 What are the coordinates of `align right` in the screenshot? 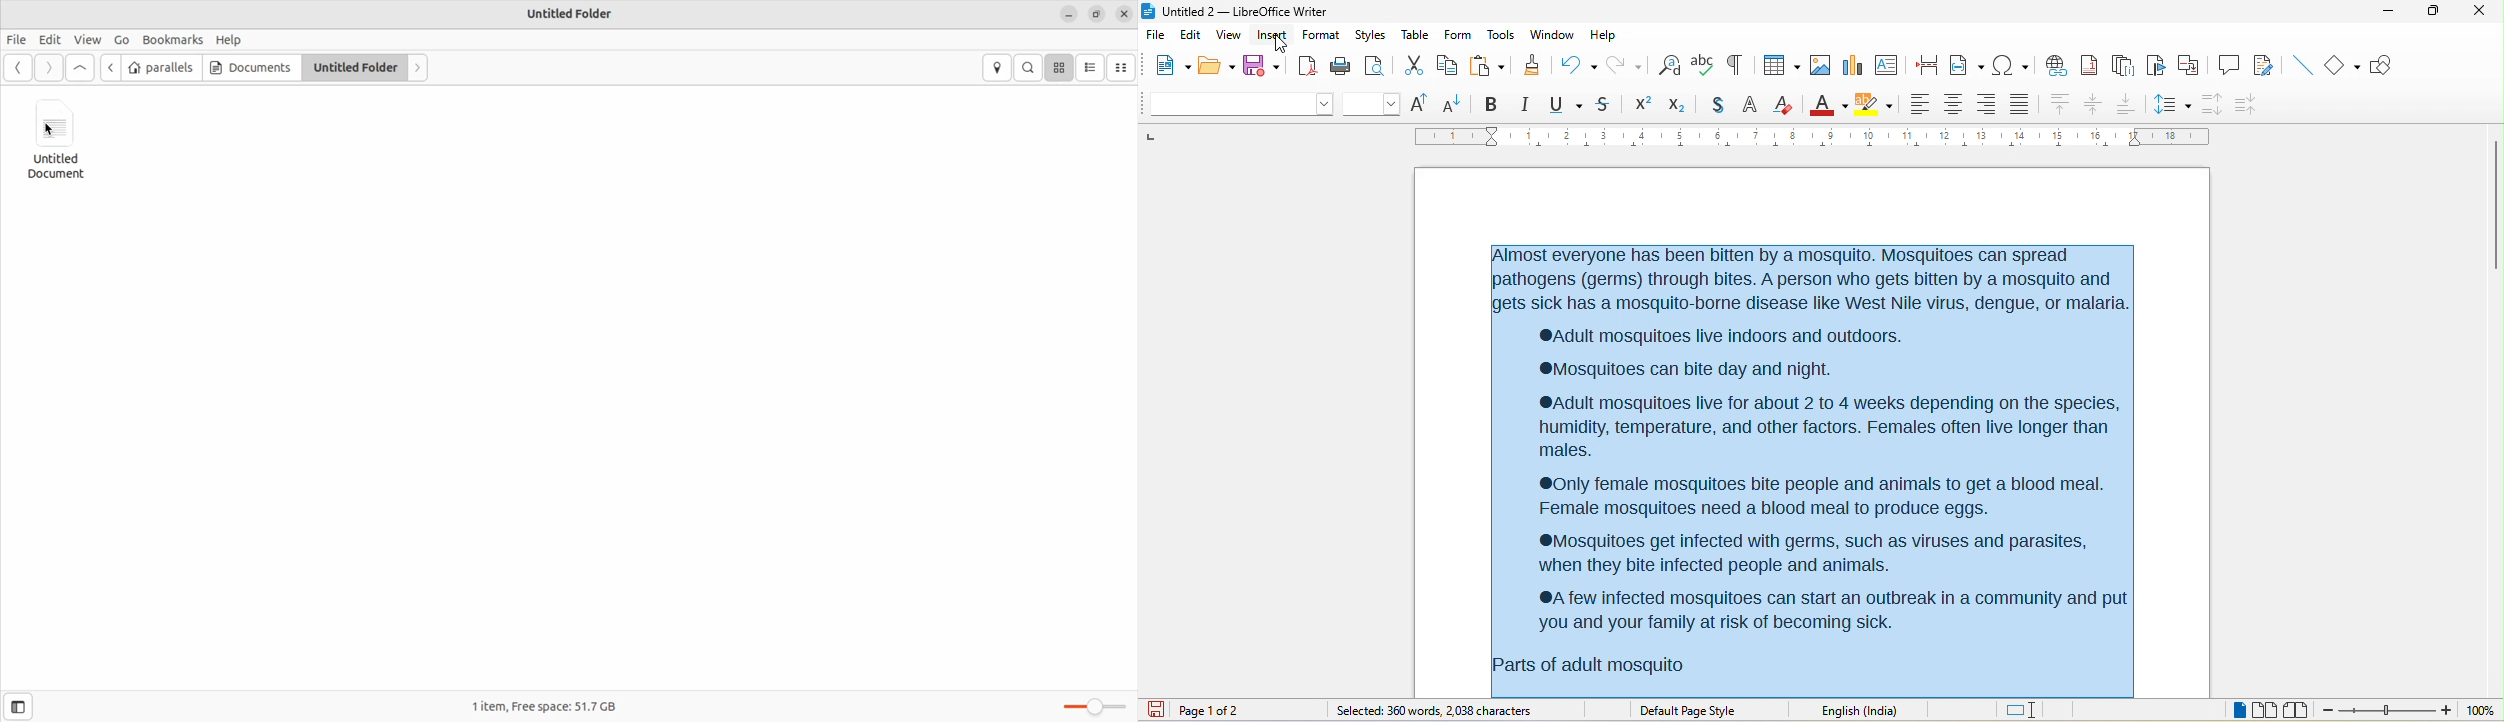 It's located at (1986, 104).